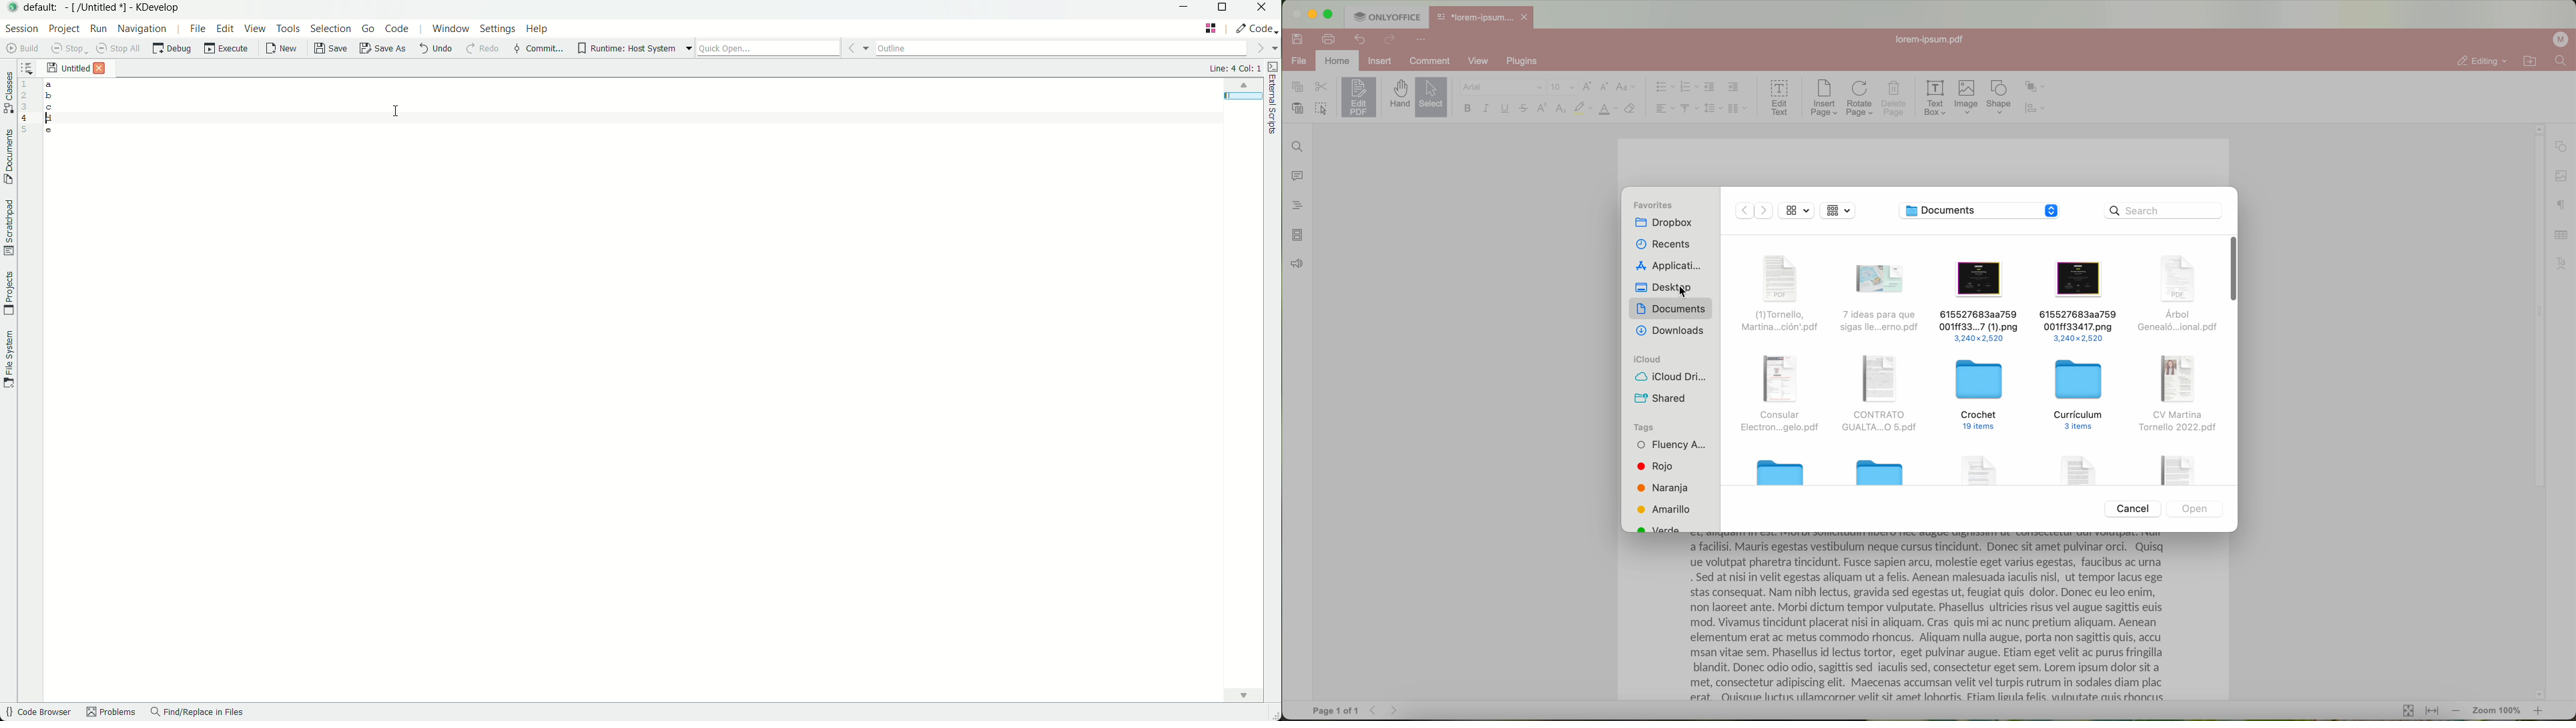 The image size is (2576, 728). What do you see at coordinates (1666, 288) in the screenshot?
I see `Desktop` at bounding box center [1666, 288].